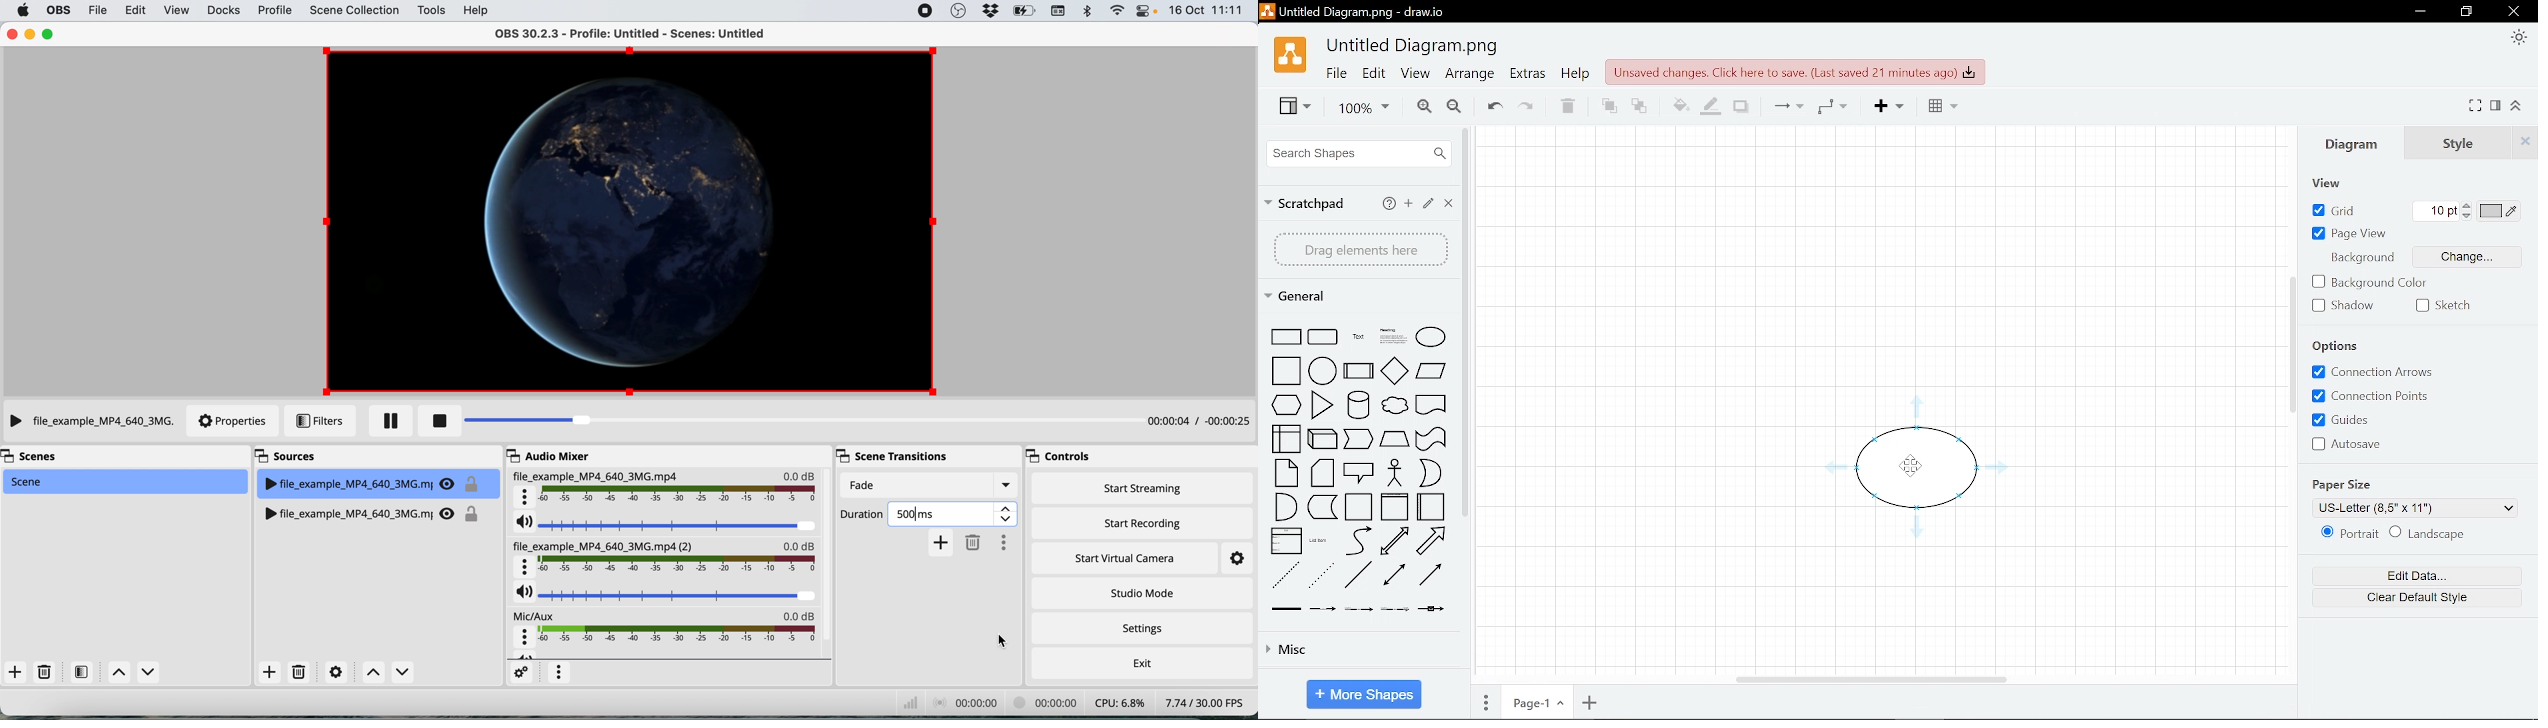 The height and width of the screenshot is (728, 2548). I want to click on view, so click(177, 12).